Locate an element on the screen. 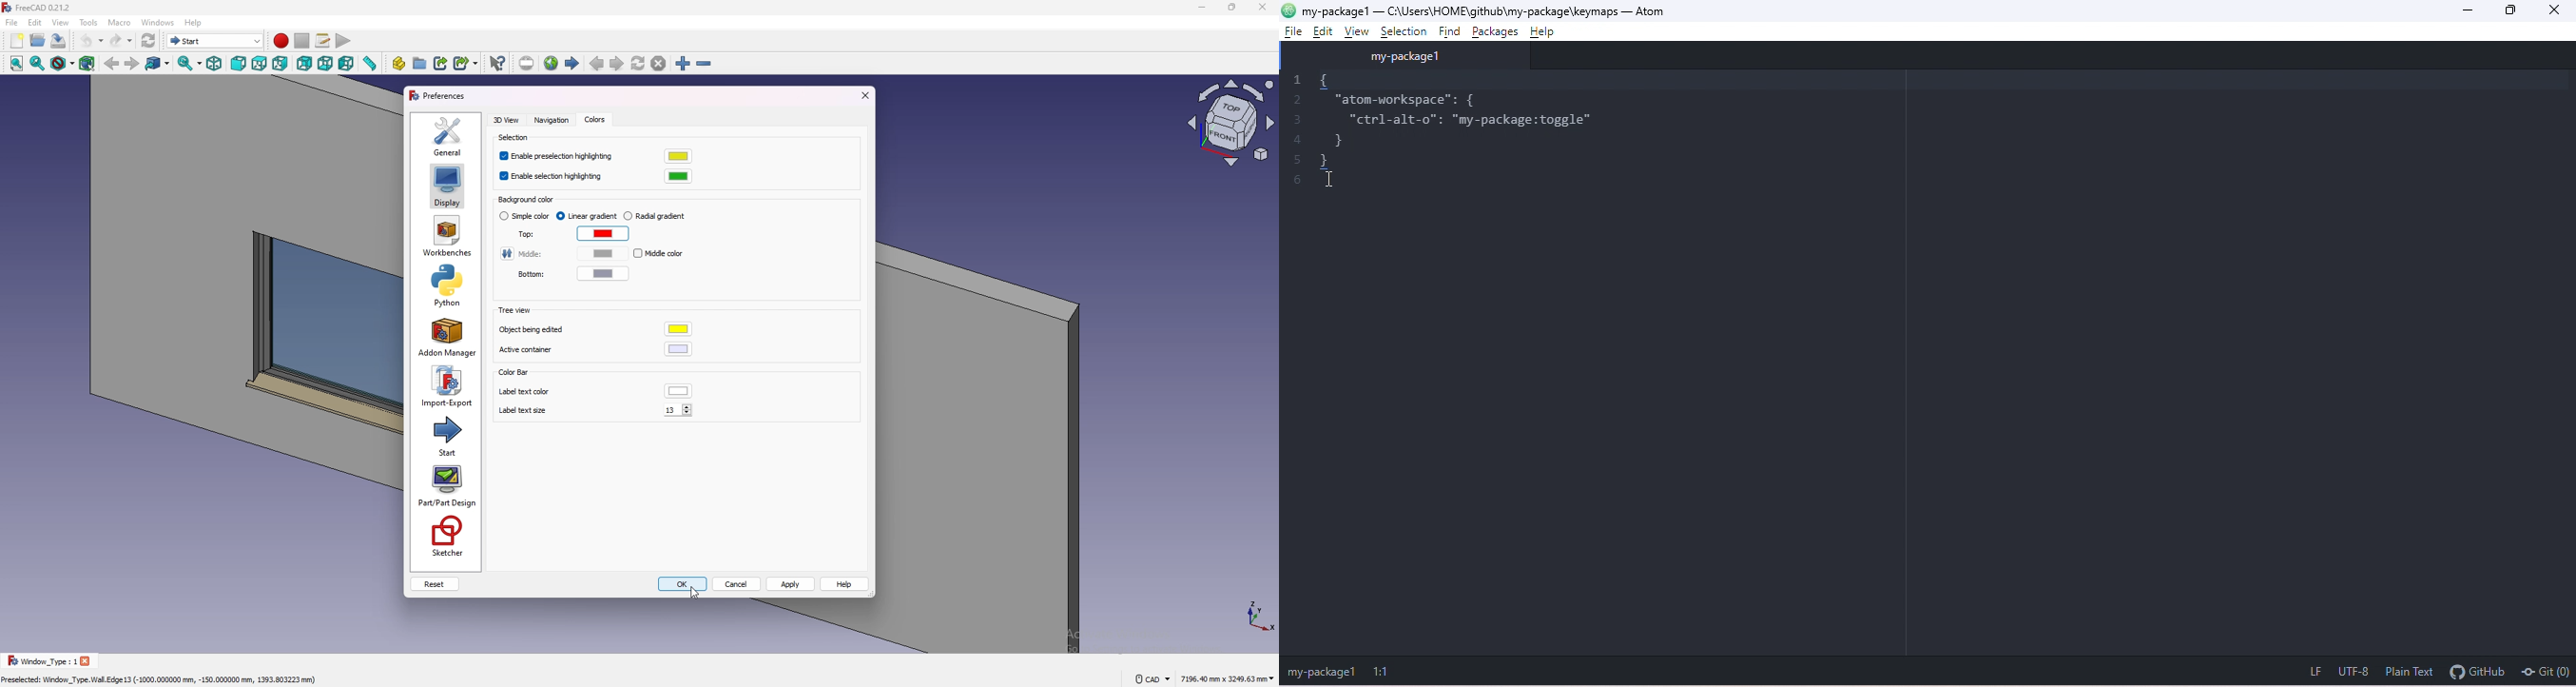 This screenshot has width=2576, height=700. general is located at coordinates (449, 135).